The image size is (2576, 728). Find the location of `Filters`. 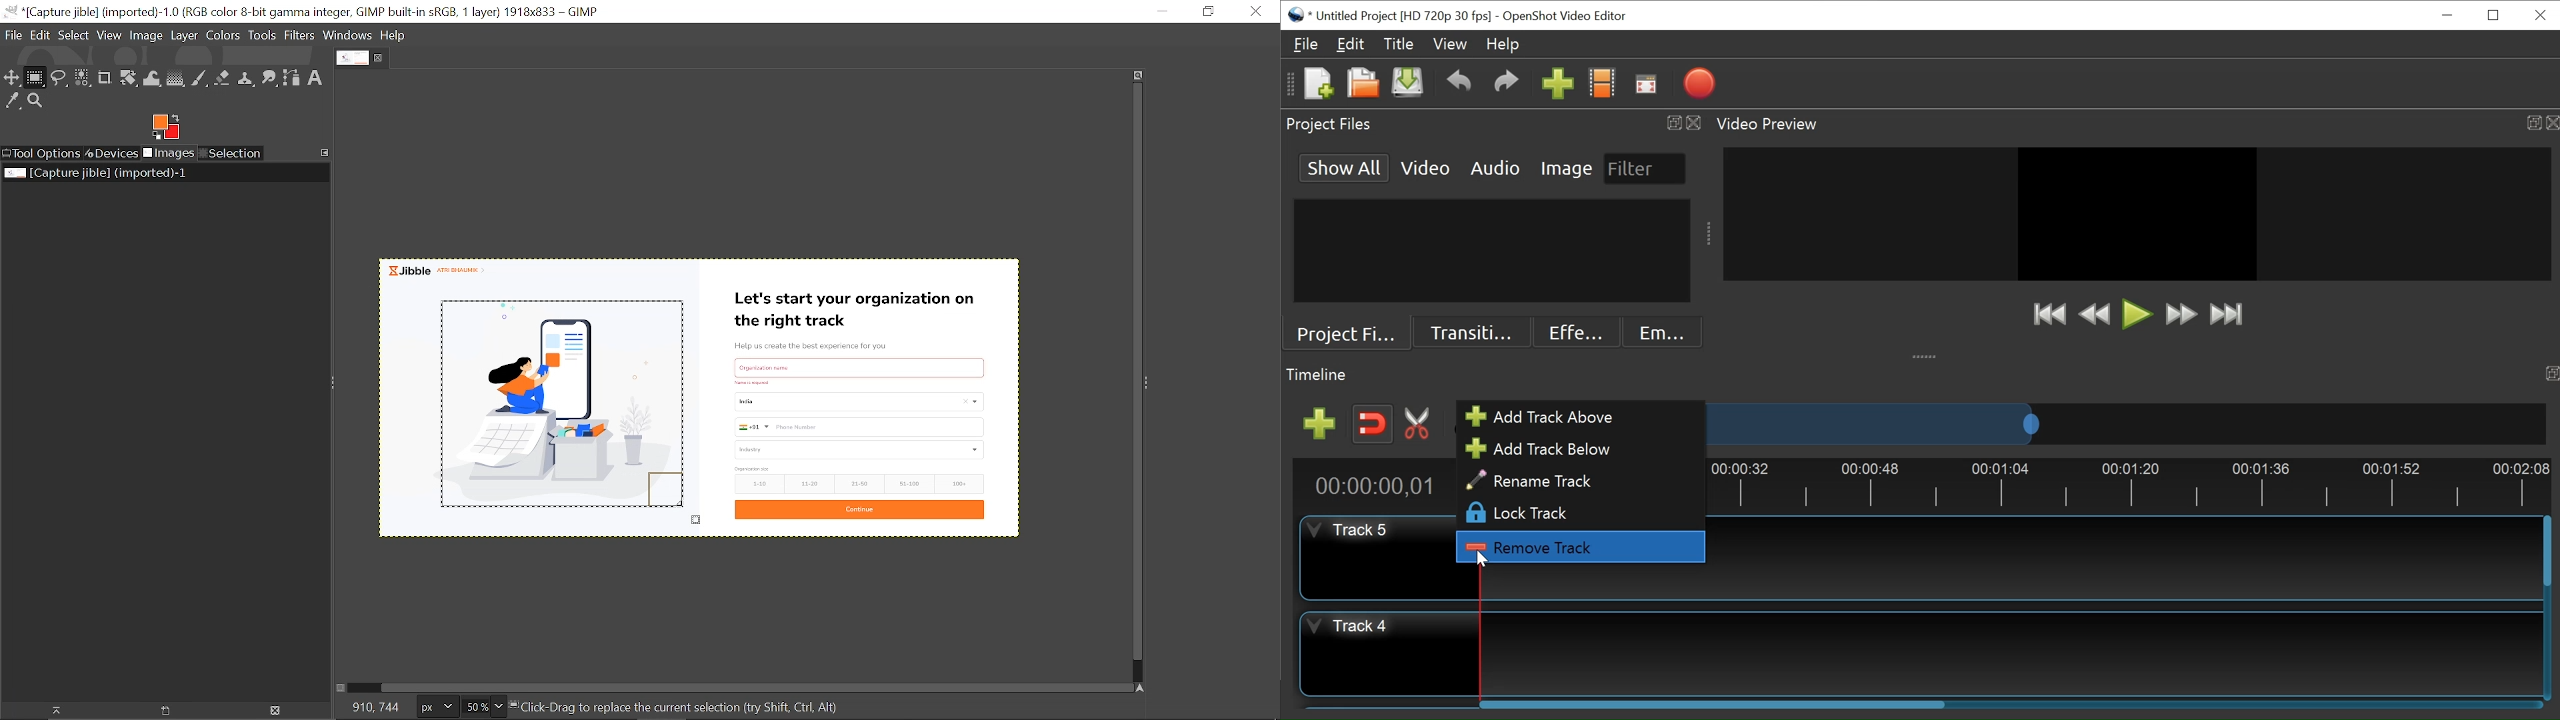

Filters is located at coordinates (300, 36).